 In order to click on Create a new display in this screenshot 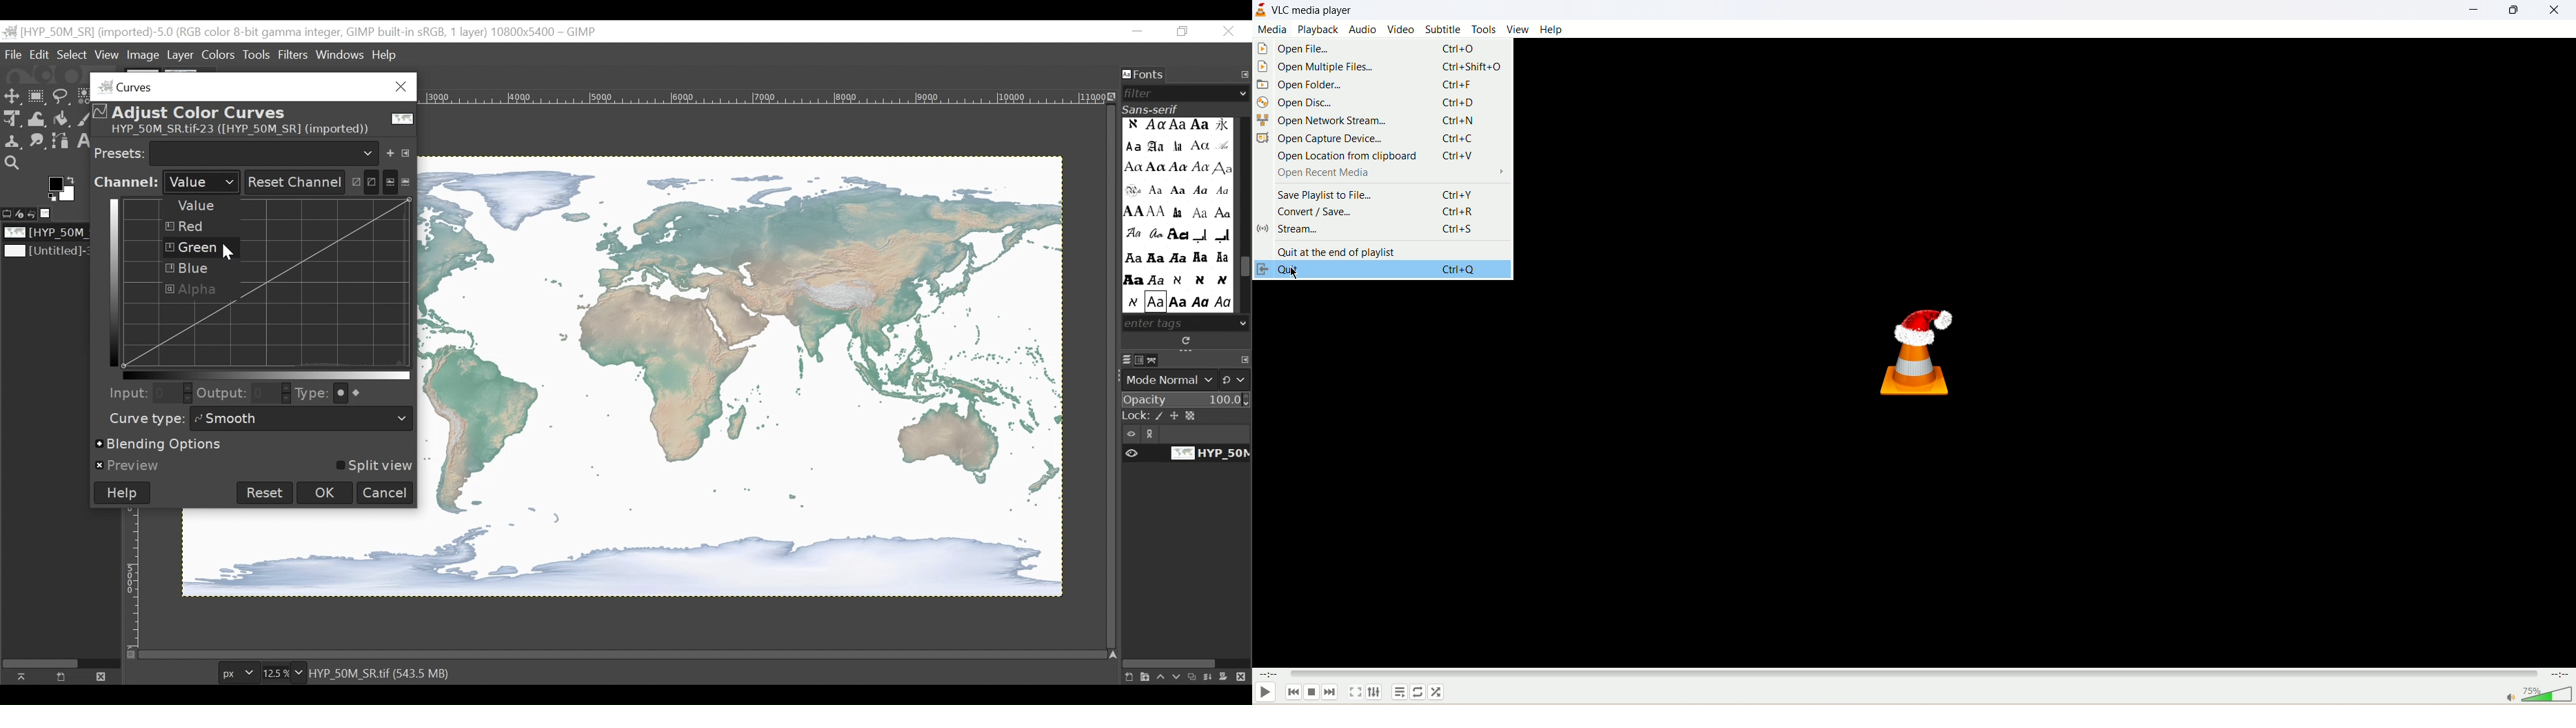, I will do `click(61, 676)`.